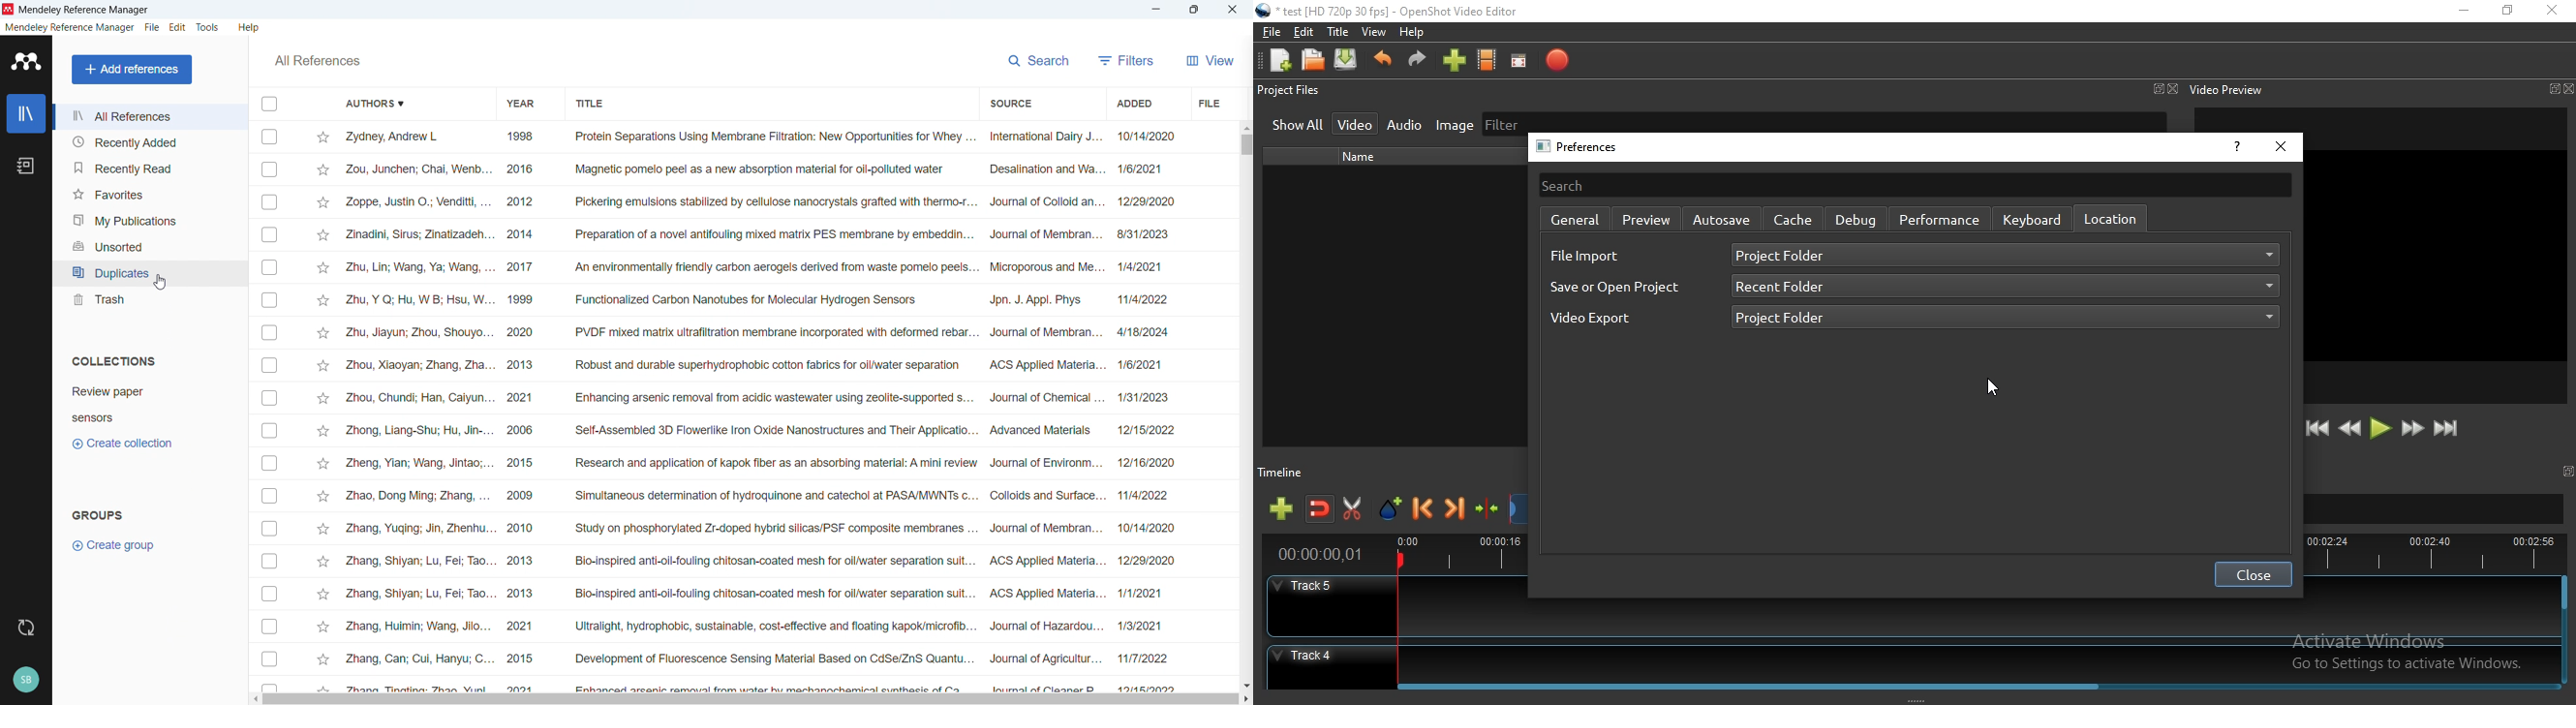 Image resolution: width=2576 pixels, height=728 pixels. I want to click on Title, so click(1338, 32).